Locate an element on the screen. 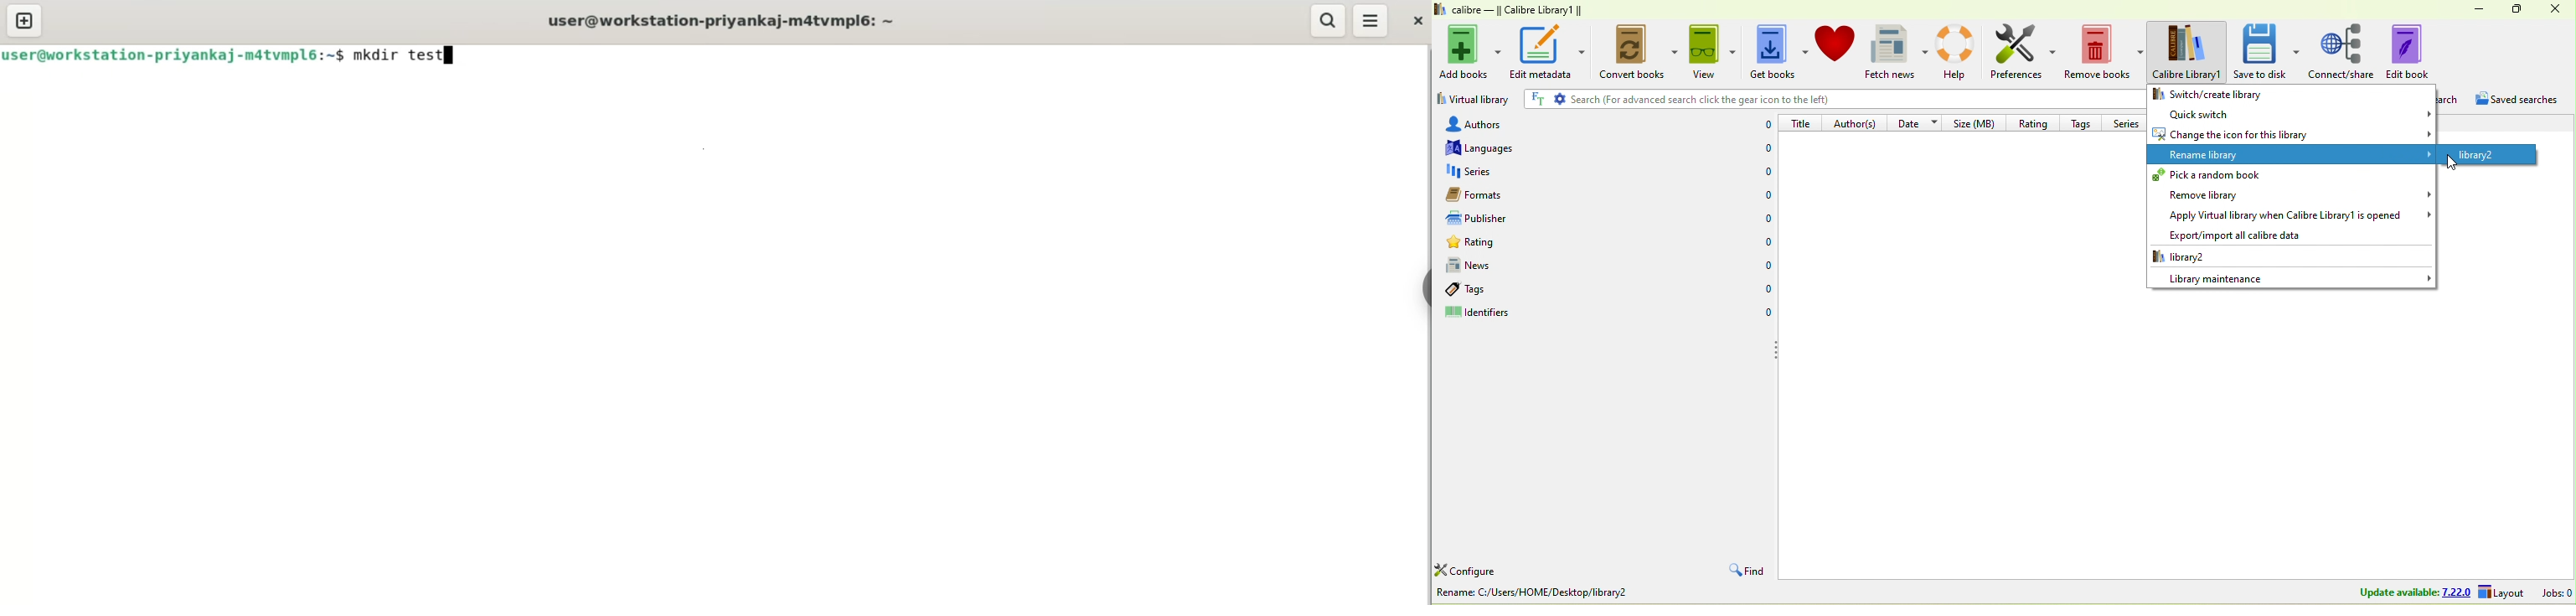  view is located at coordinates (1711, 51).